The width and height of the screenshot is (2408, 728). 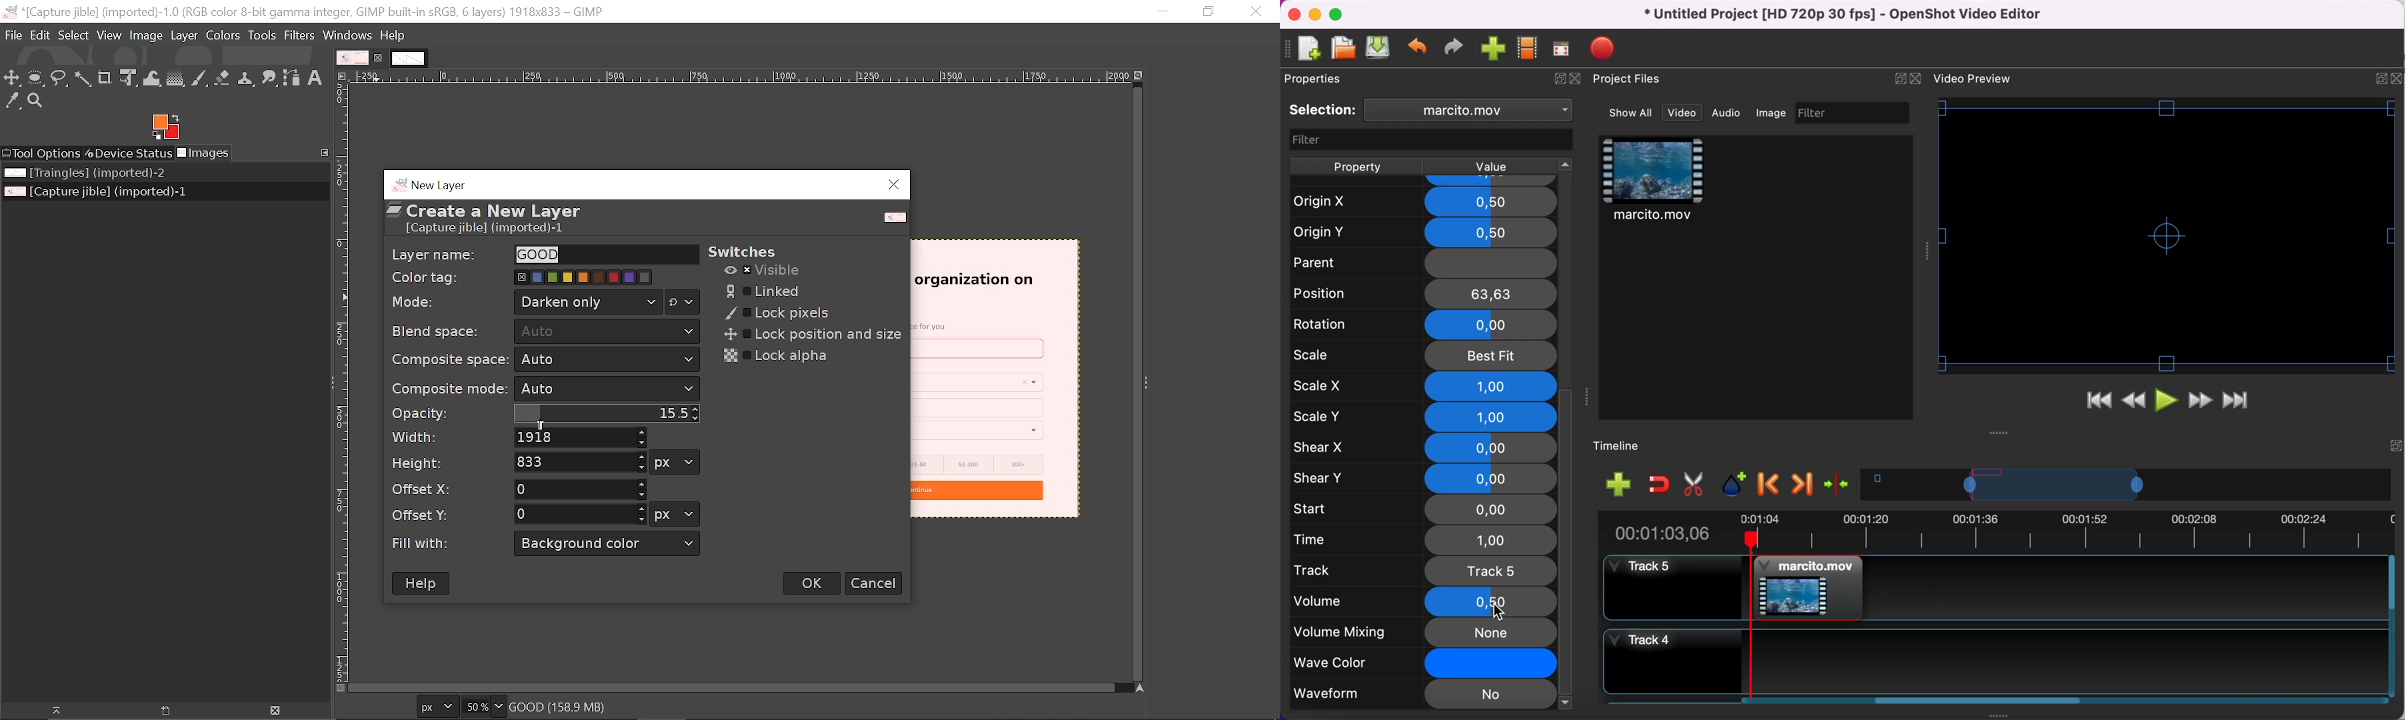 What do you see at coordinates (498, 220) in the screenshot?
I see `“ Create a New Layer` at bounding box center [498, 220].